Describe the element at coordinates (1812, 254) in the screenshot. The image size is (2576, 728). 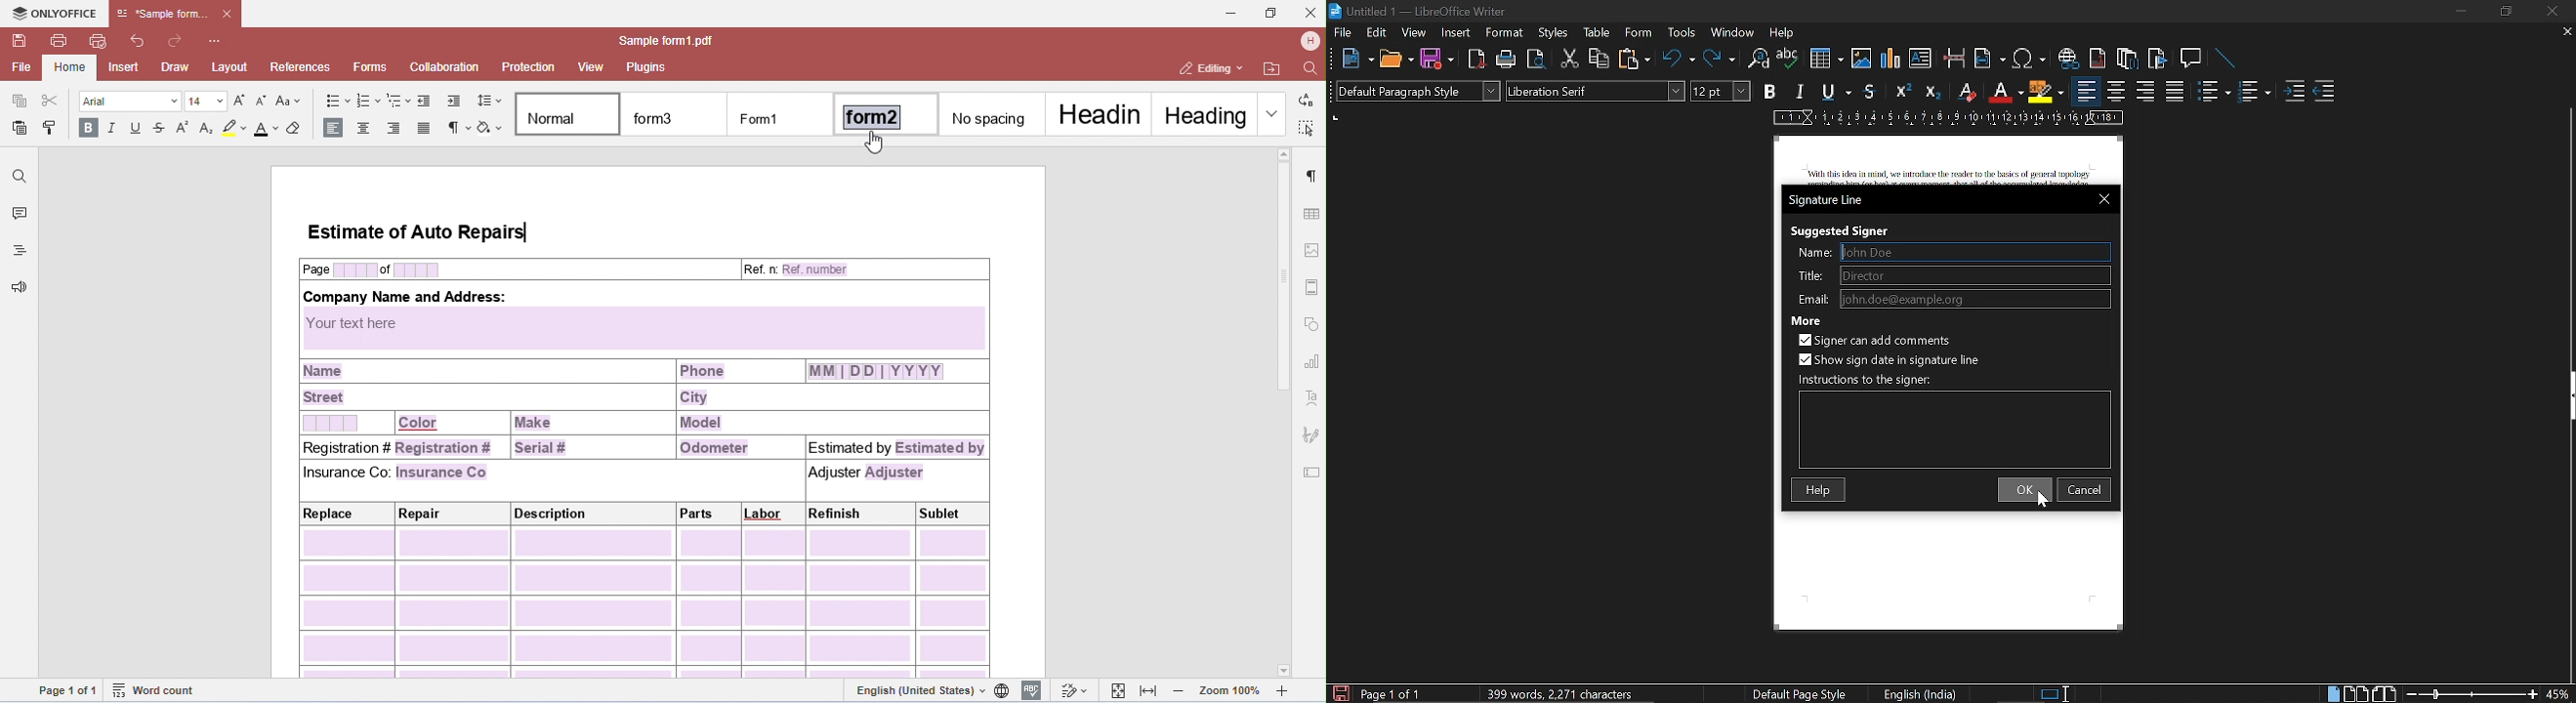
I see `name` at that location.